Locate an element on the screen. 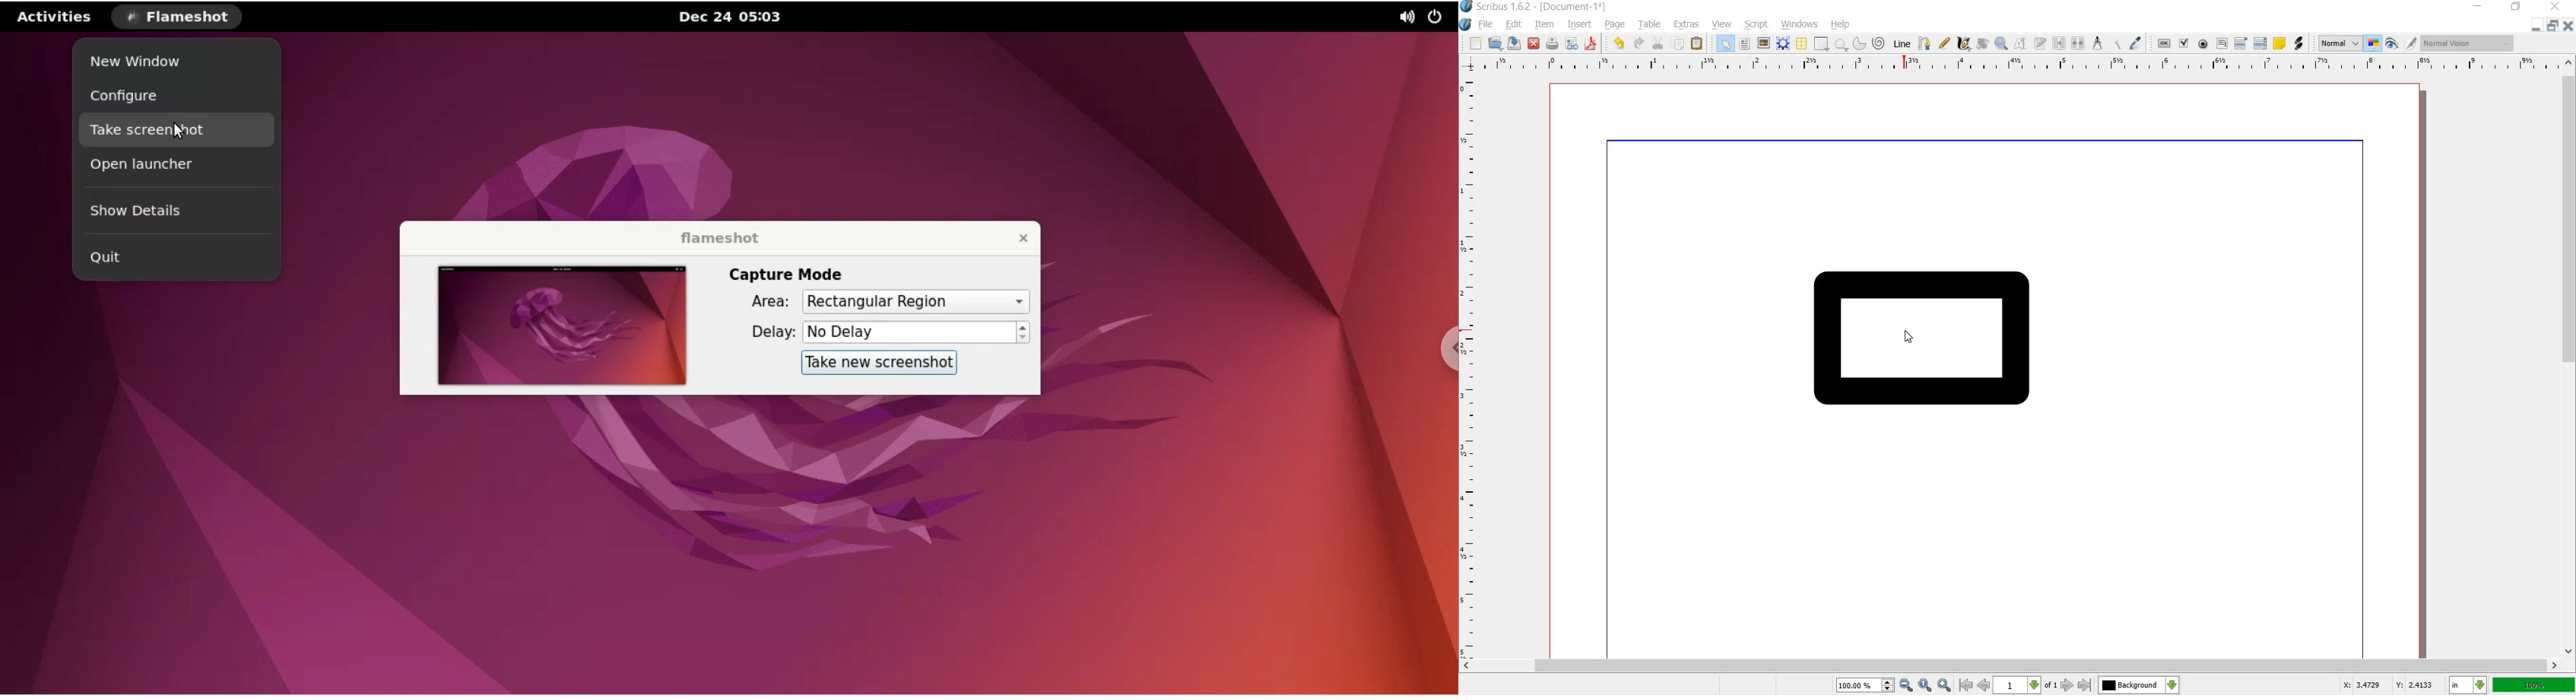 The image size is (2576, 700). table is located at coordinates (1800, 43).